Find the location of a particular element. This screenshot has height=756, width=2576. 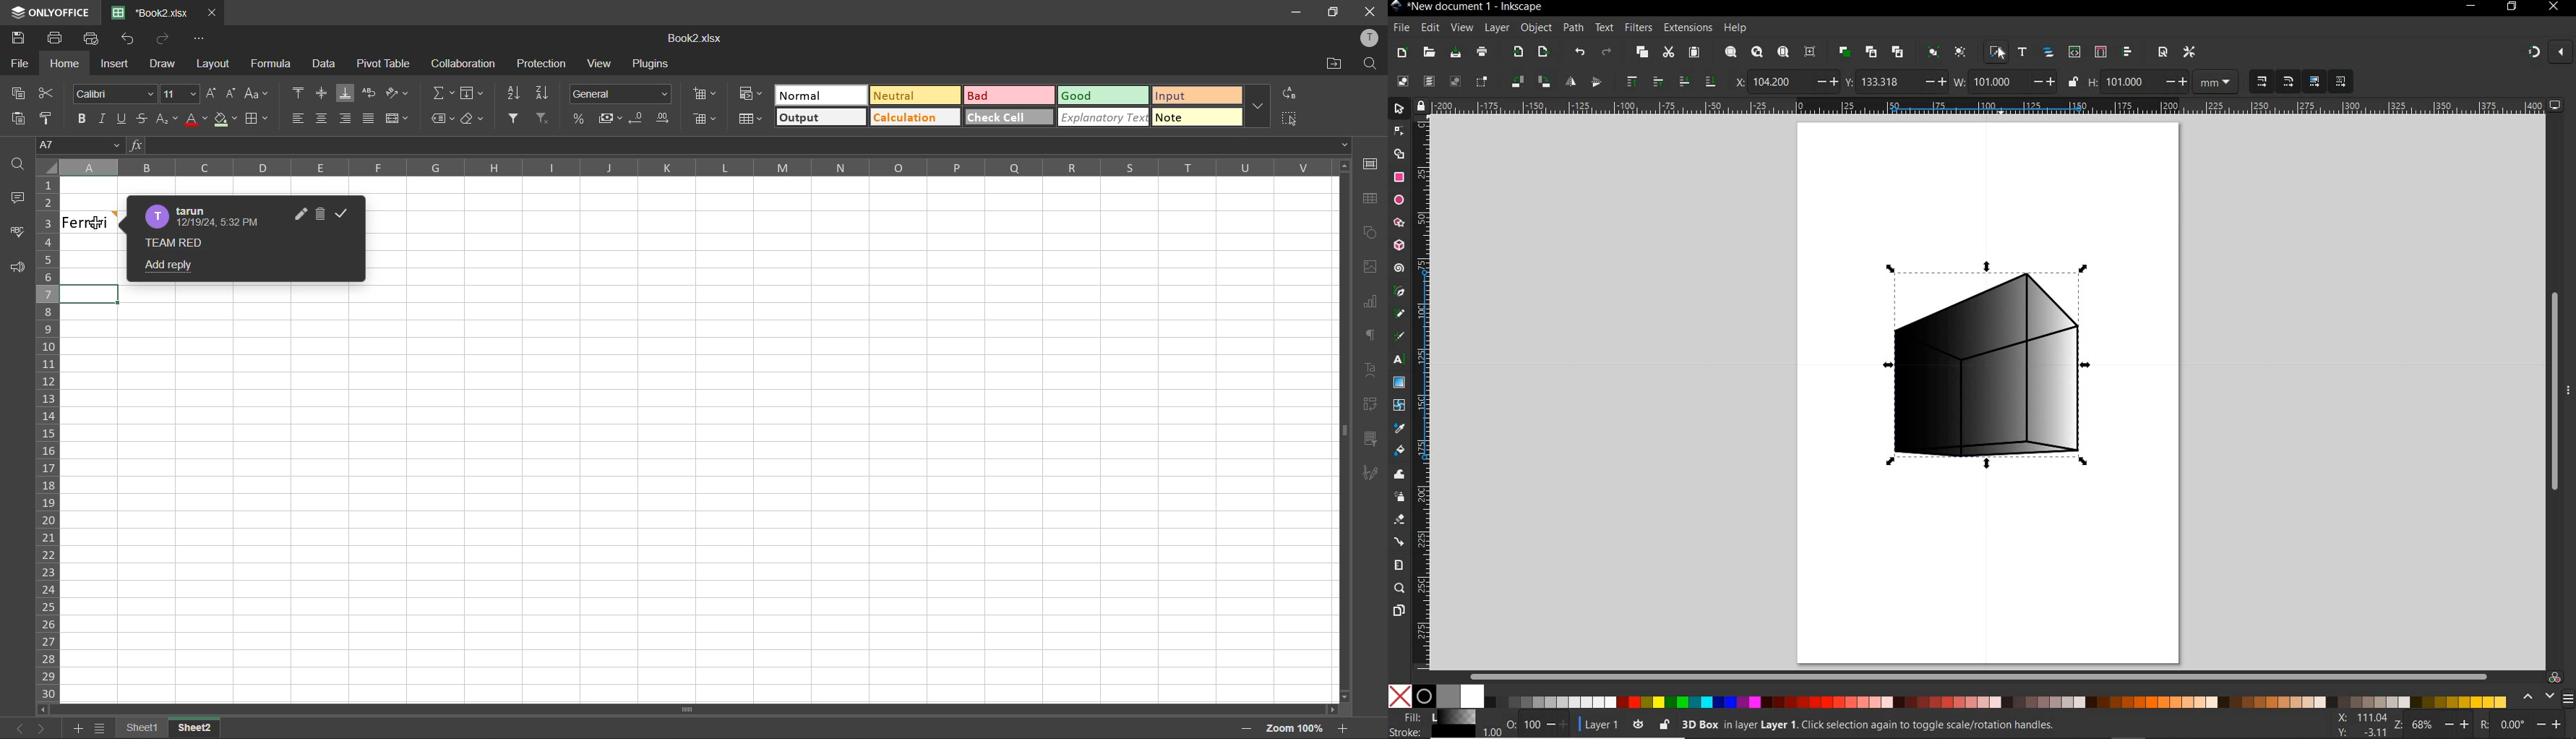

format as table is located at coordinates (751, 119).